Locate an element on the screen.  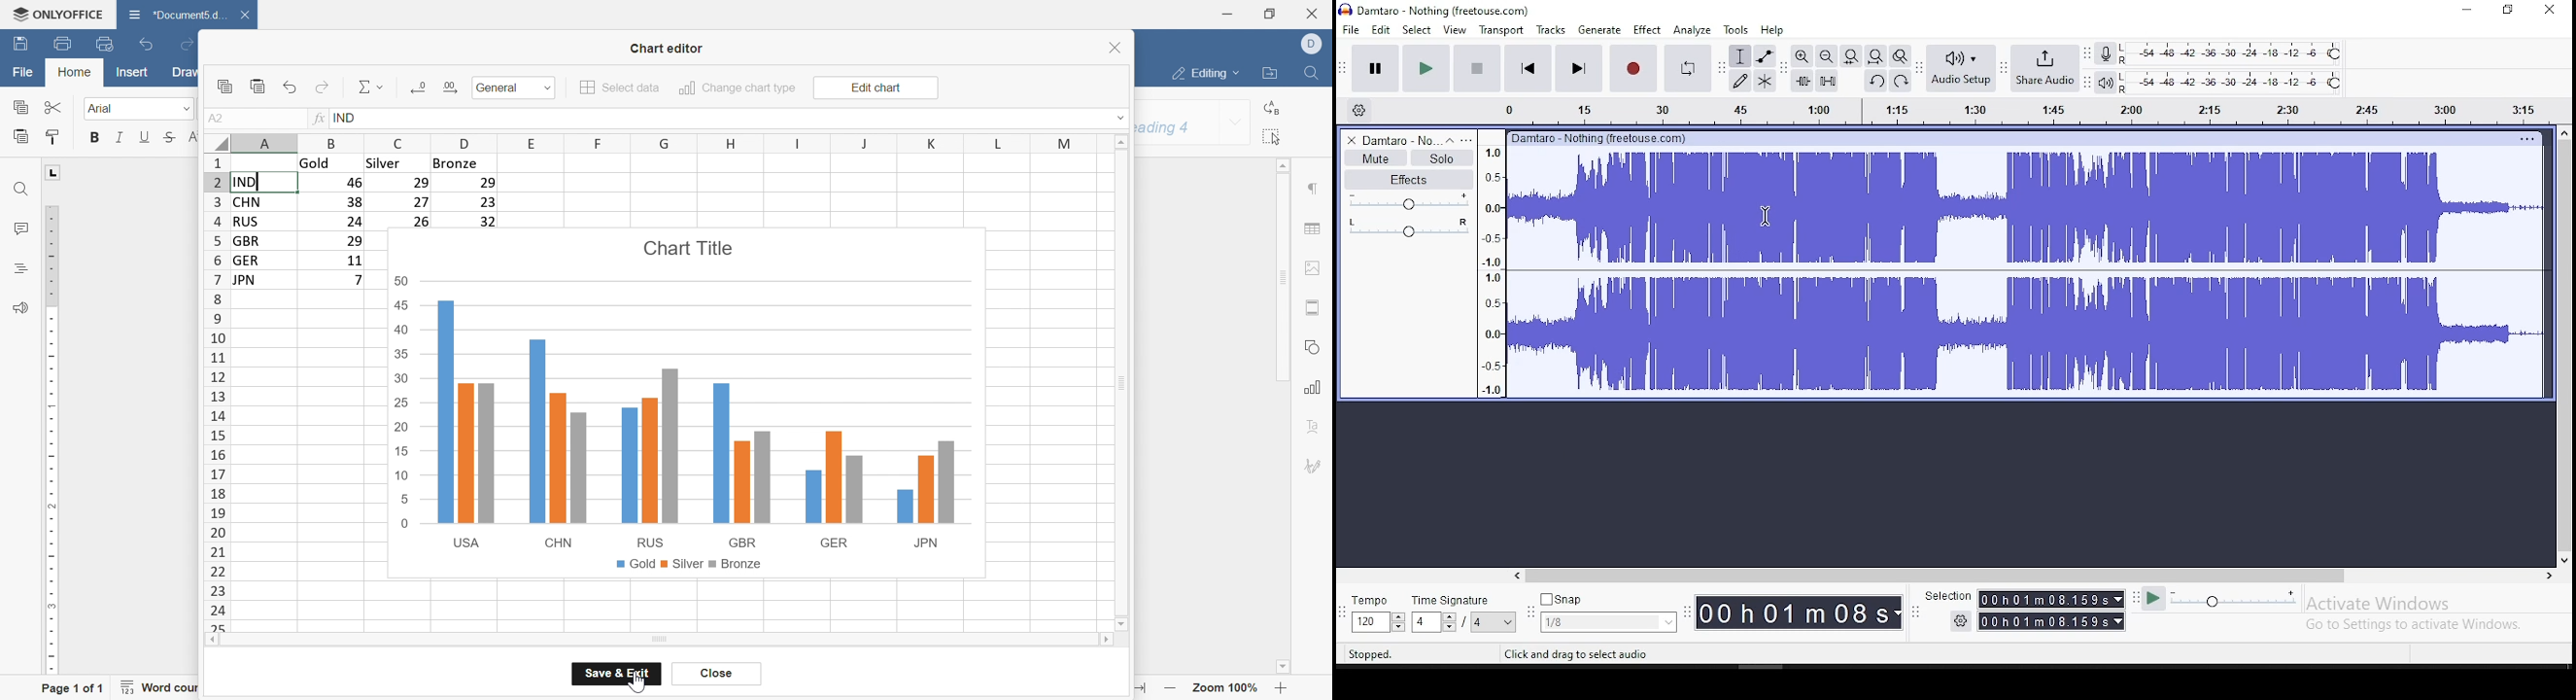
‘Selection is located at coordinates (1946, 597).